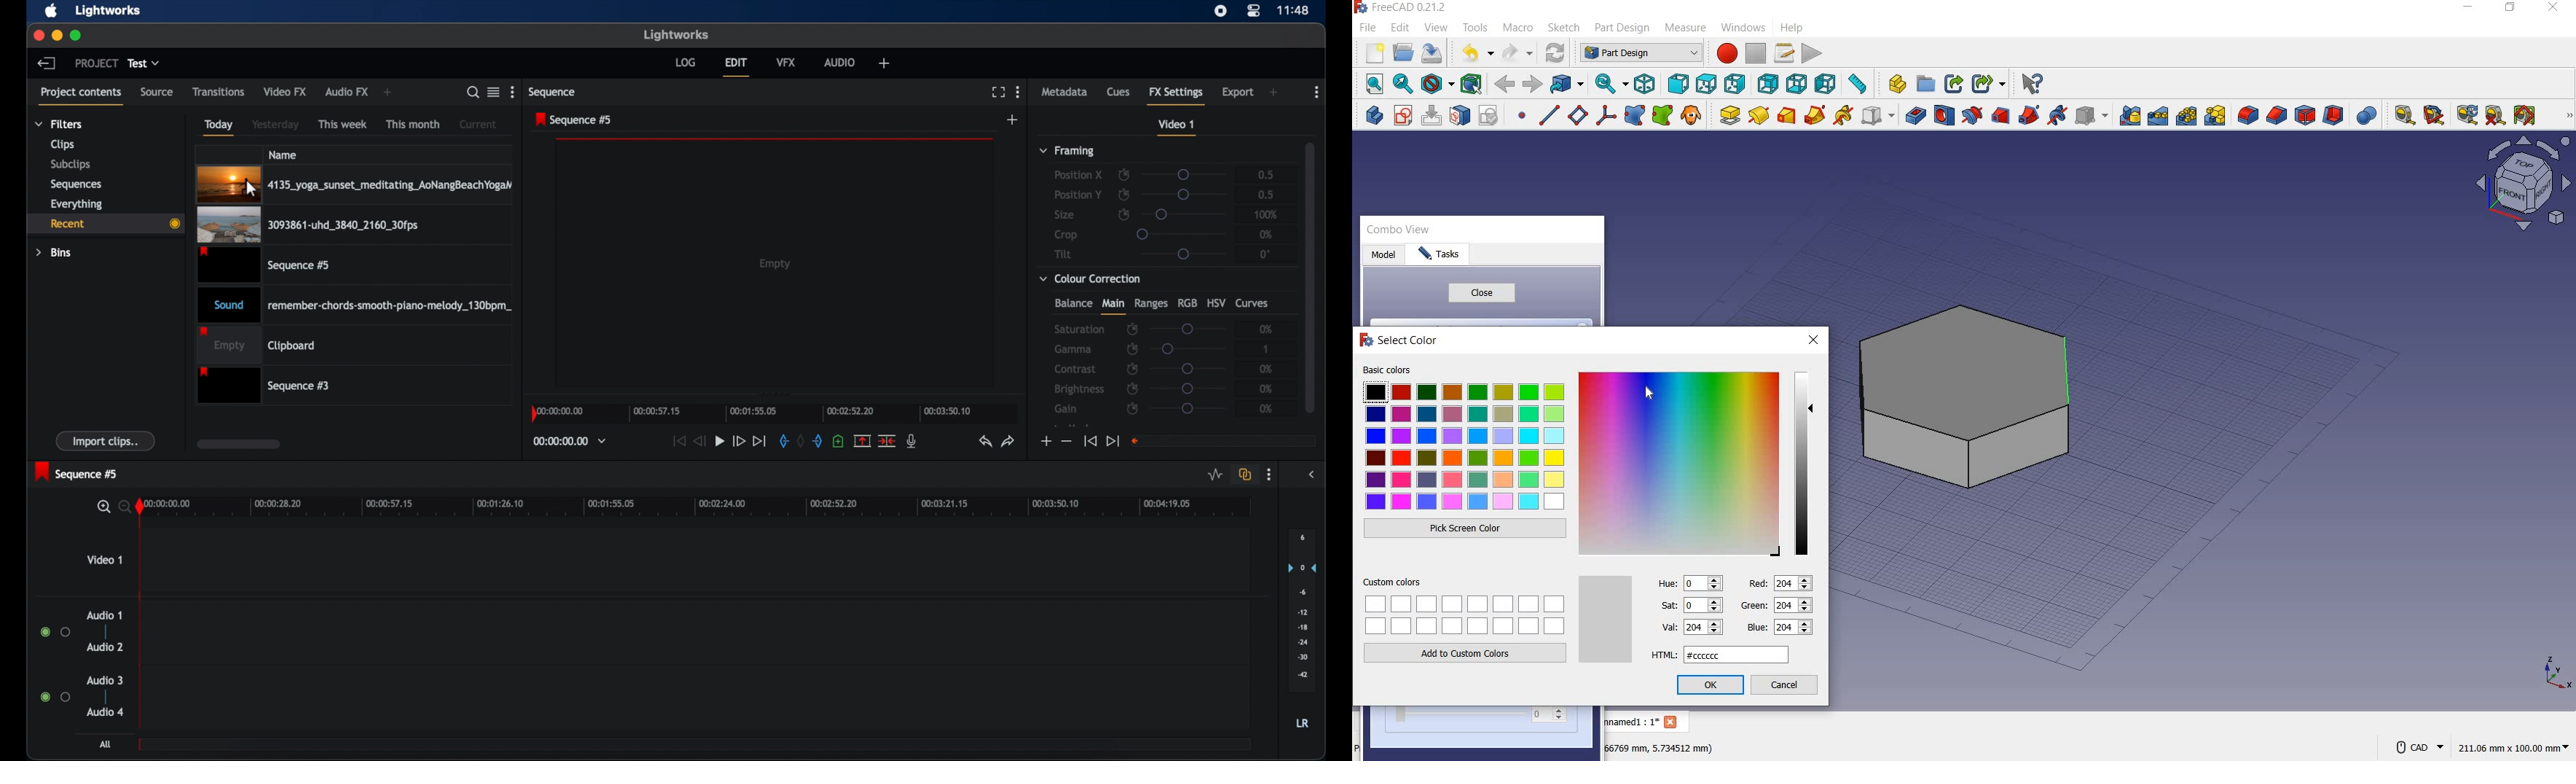 The image size is (2576, 784). Describe the element at coordinates (1491, 115) in the screenshot. I see `validate sketch` at that location.